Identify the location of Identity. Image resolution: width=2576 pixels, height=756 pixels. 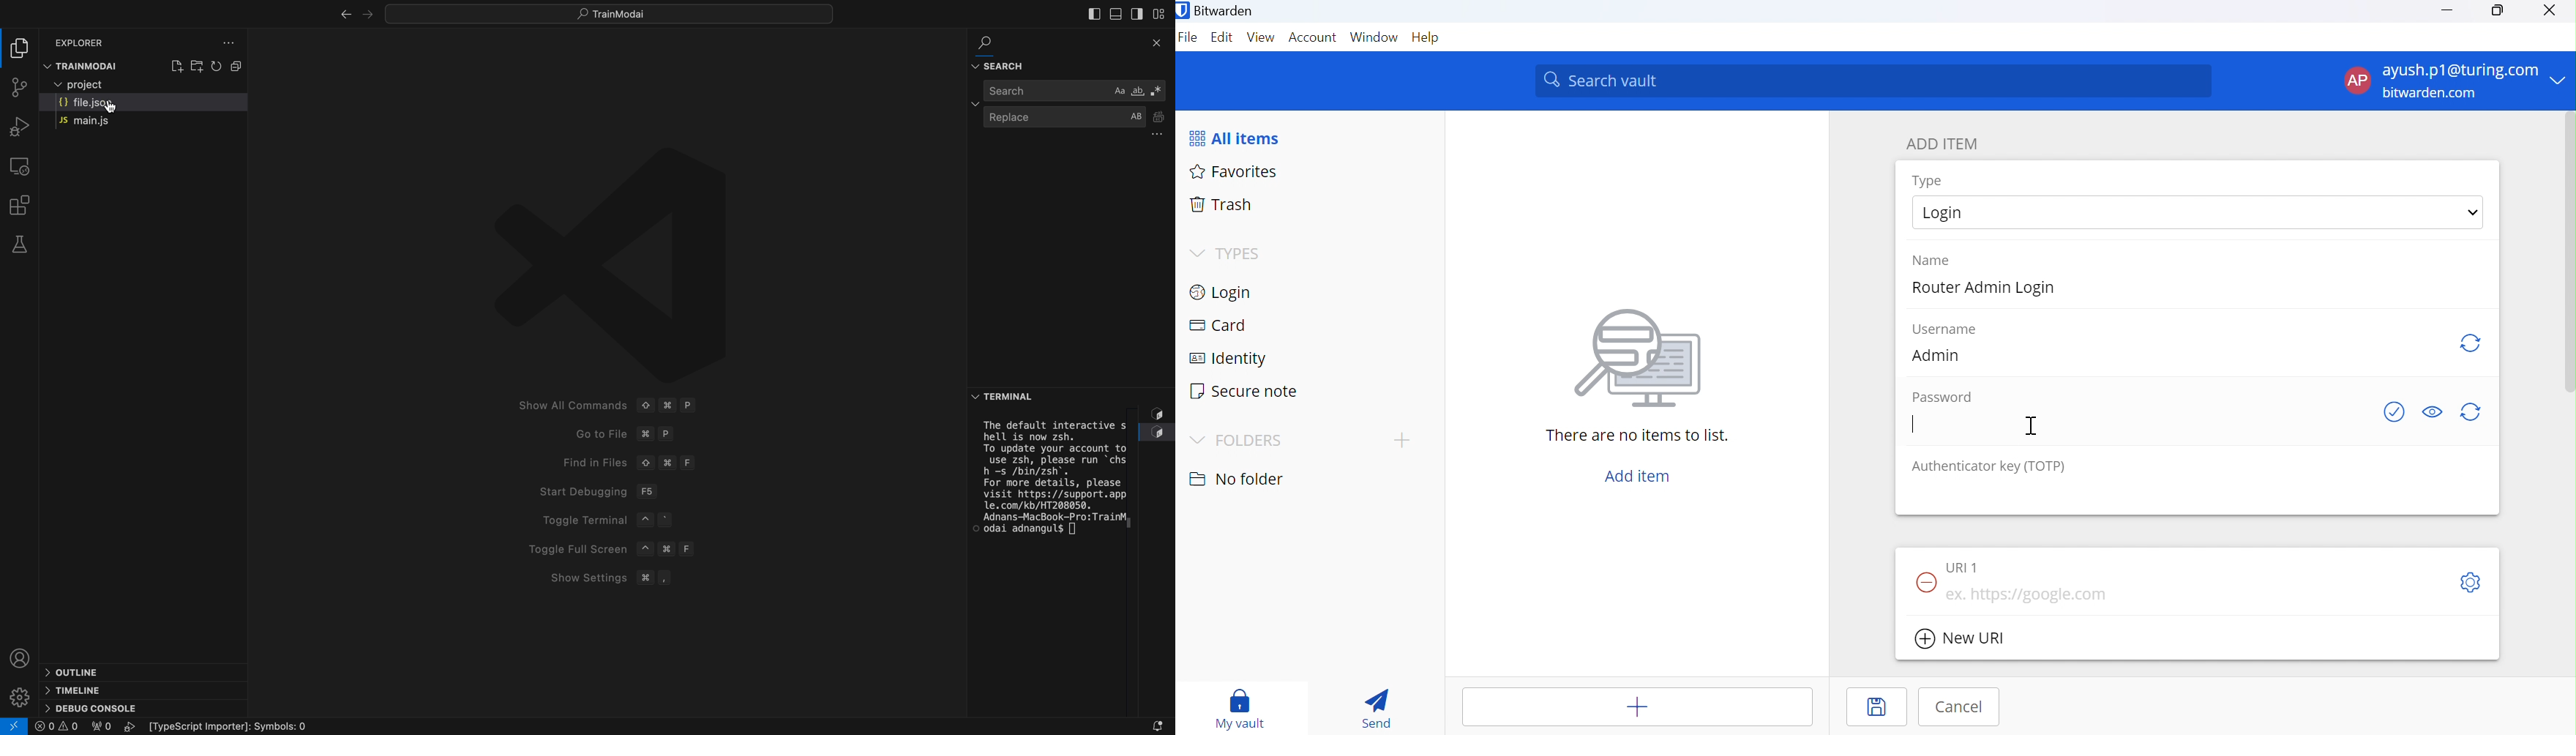
(1235, 357).